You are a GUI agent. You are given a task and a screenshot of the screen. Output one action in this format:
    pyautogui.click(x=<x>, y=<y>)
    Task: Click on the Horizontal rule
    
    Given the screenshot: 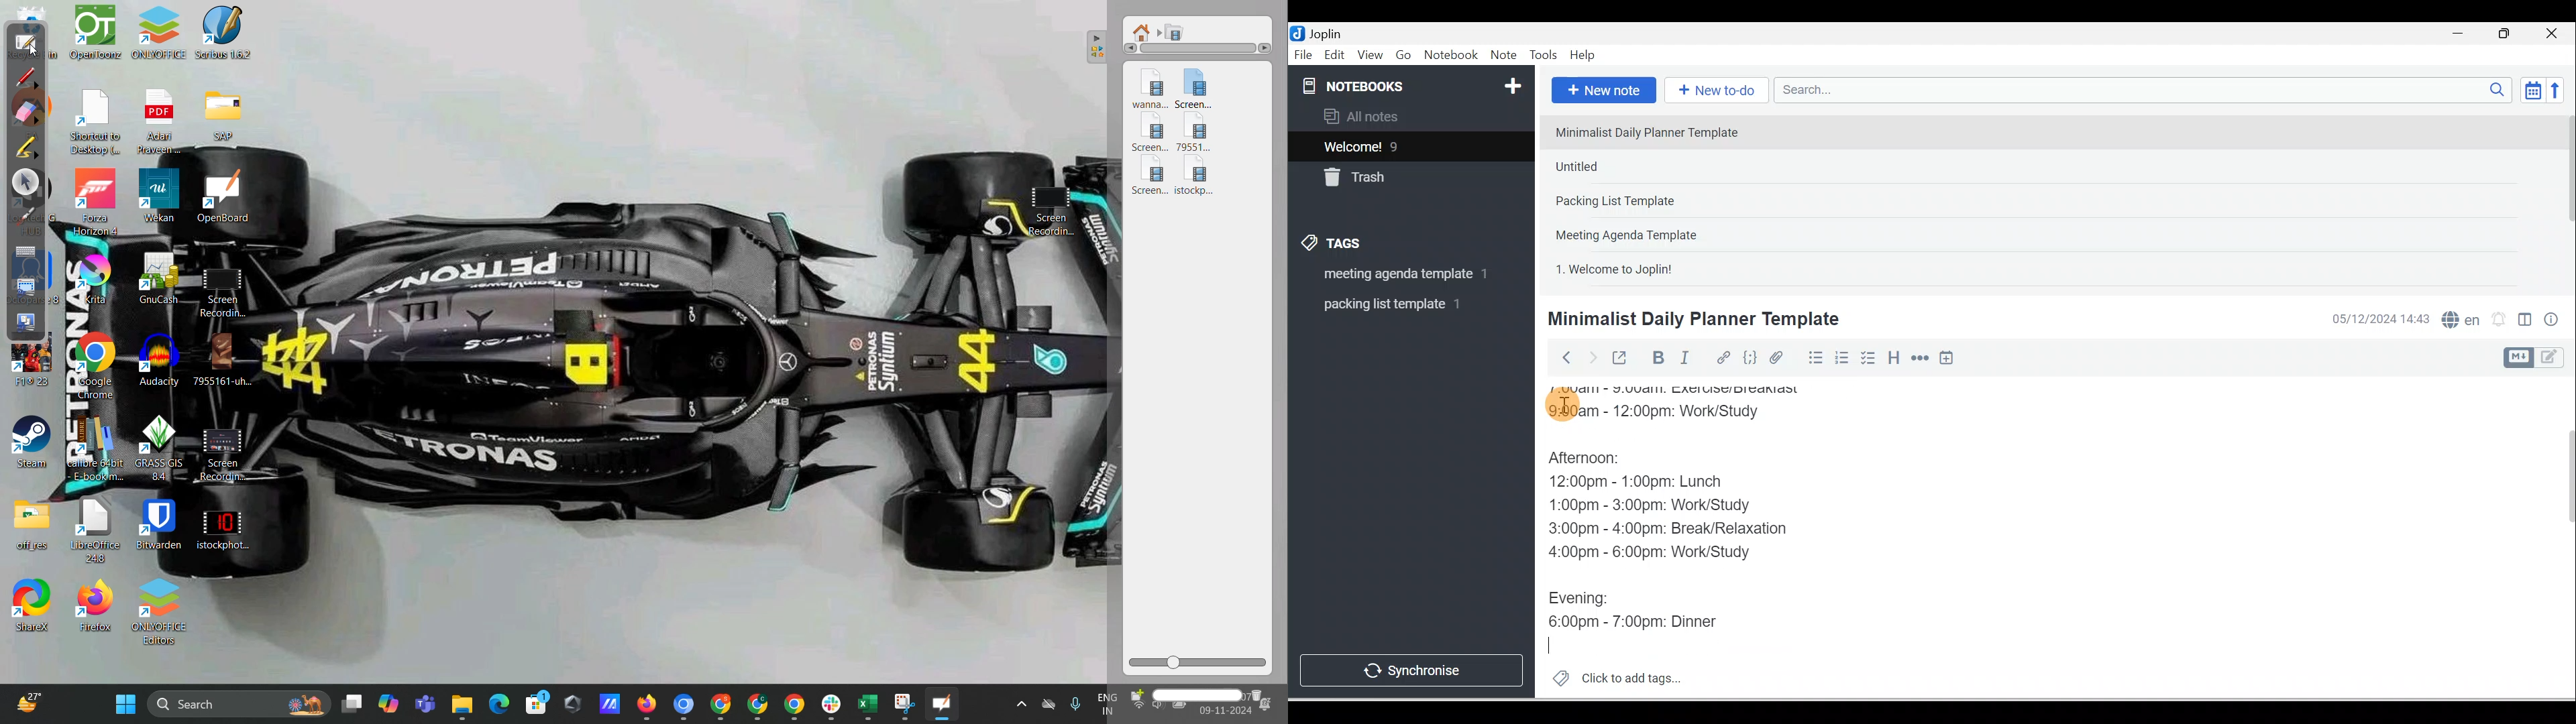 What is the action you would take?
    pyautogui.click(x=1921, y=358)
    